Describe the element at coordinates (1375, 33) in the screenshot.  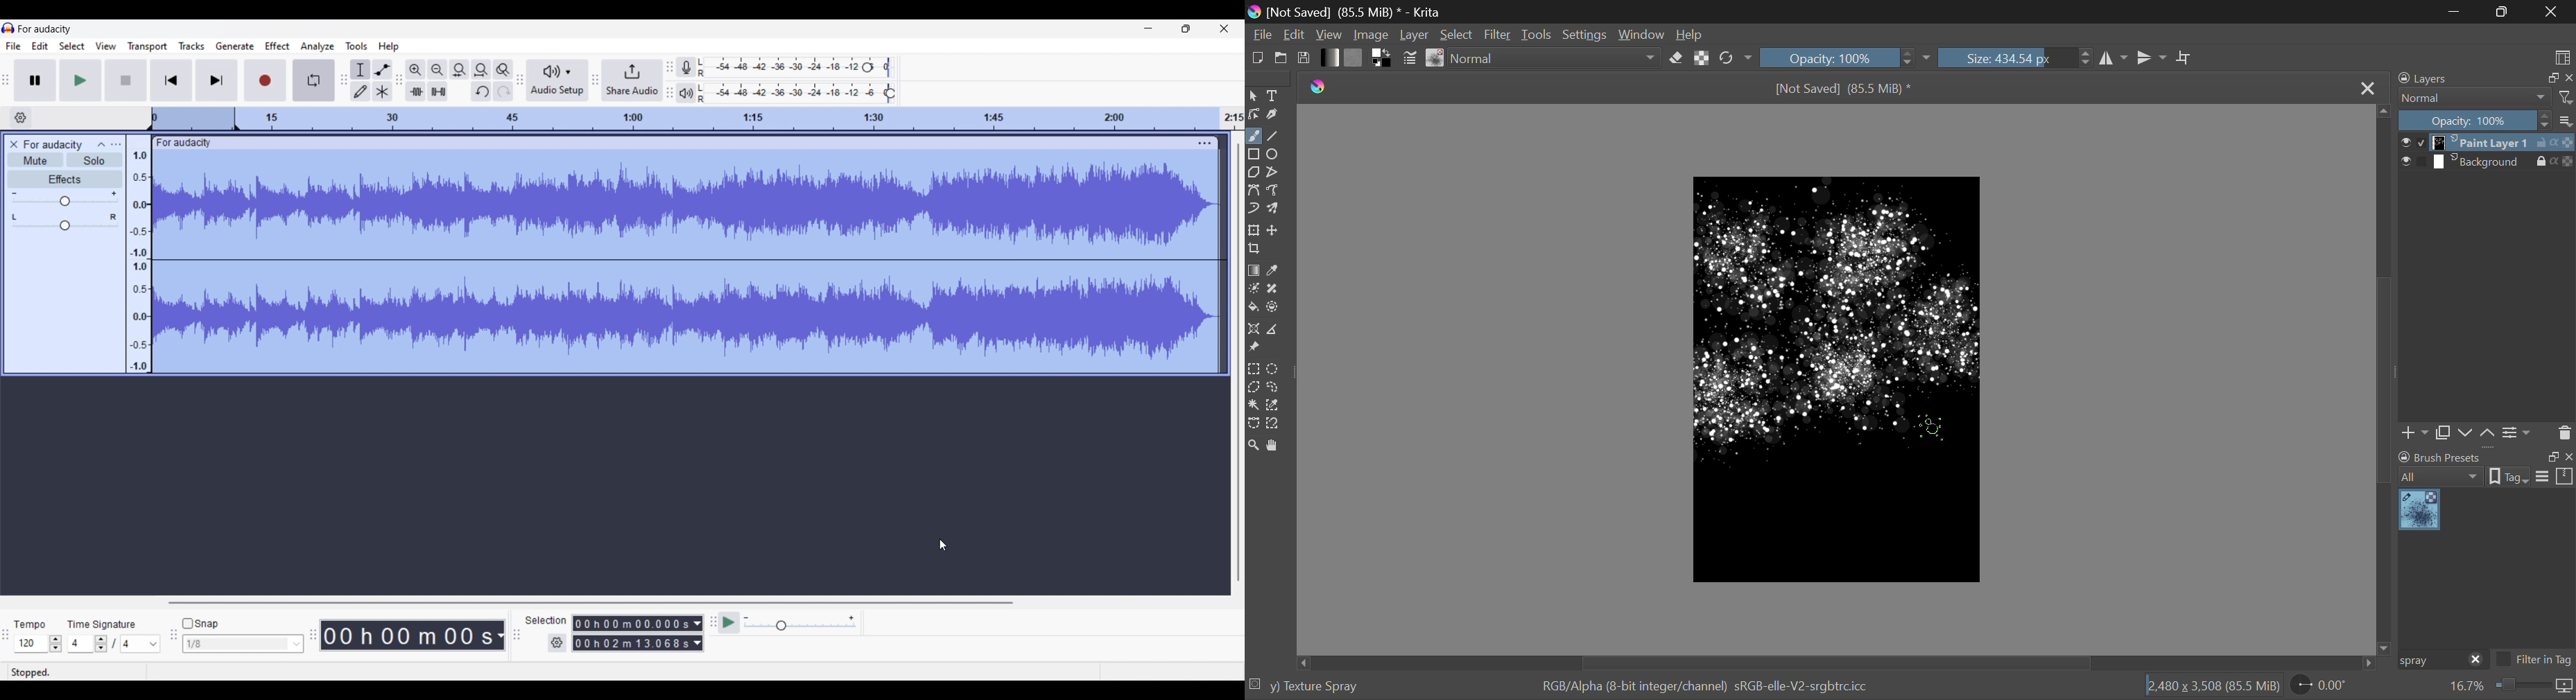
I see `Image` at that location.